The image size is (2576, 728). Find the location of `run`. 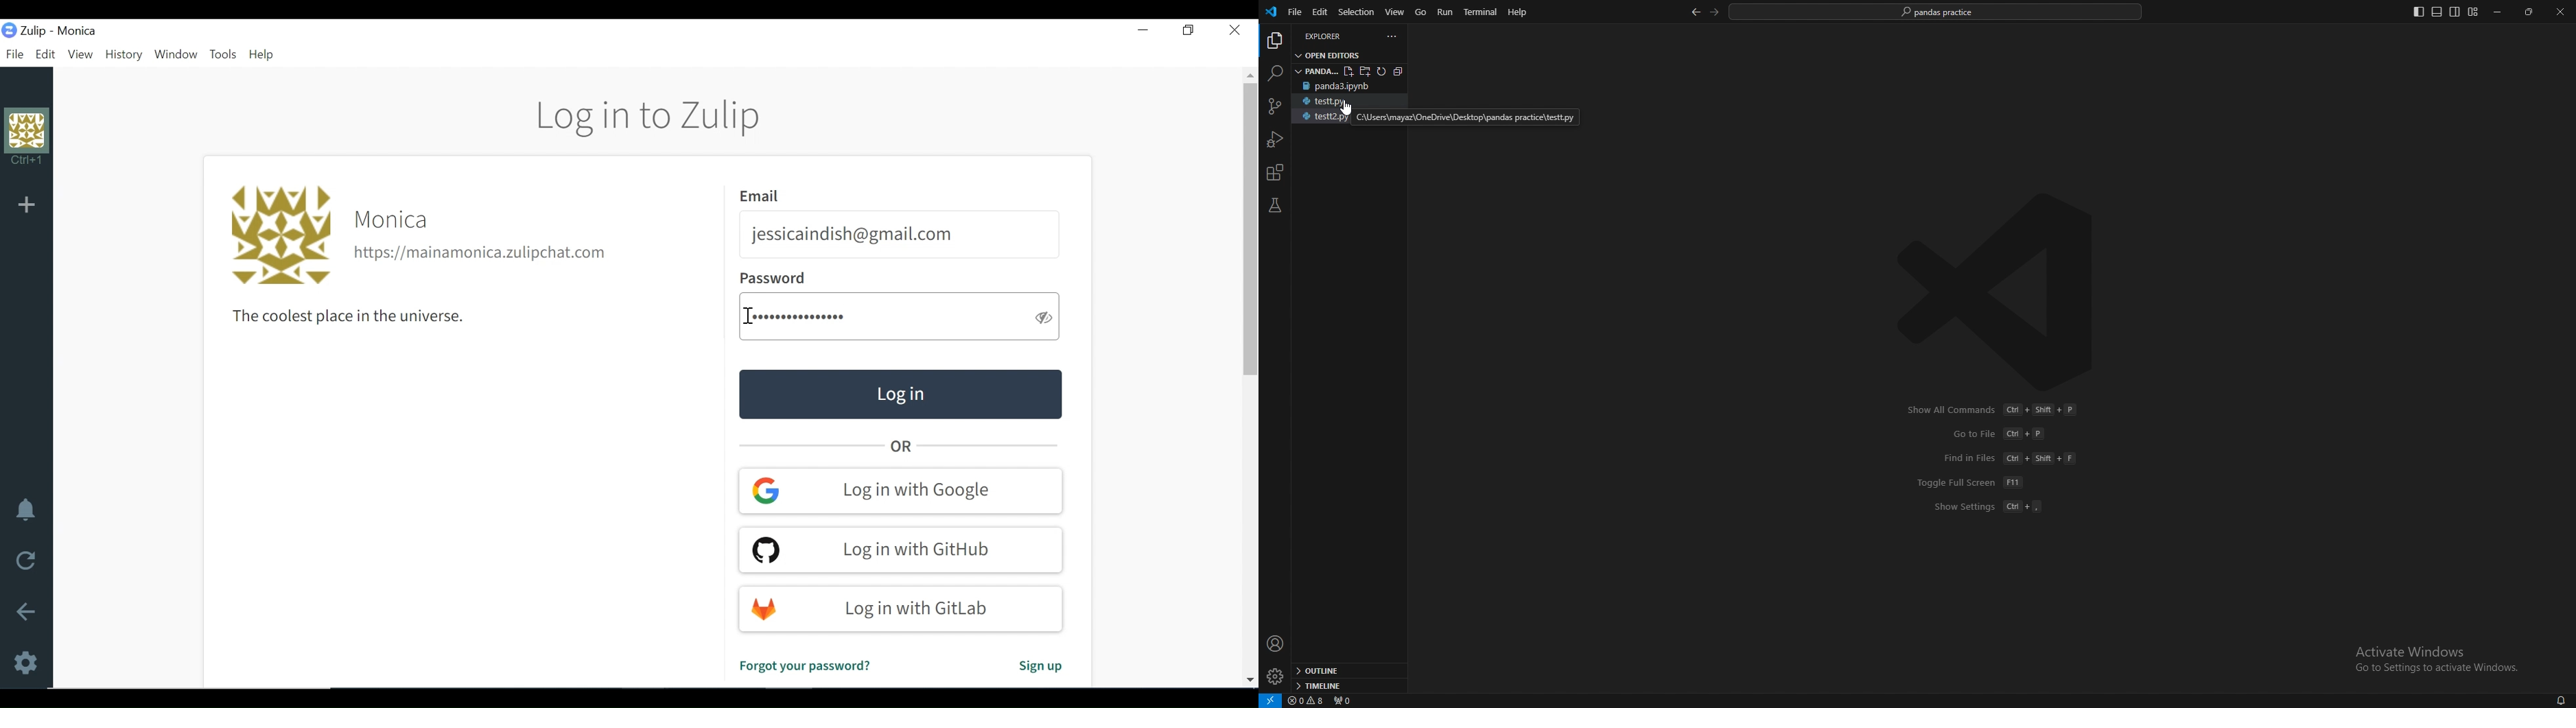

run is located at coordinates (1447, 12).